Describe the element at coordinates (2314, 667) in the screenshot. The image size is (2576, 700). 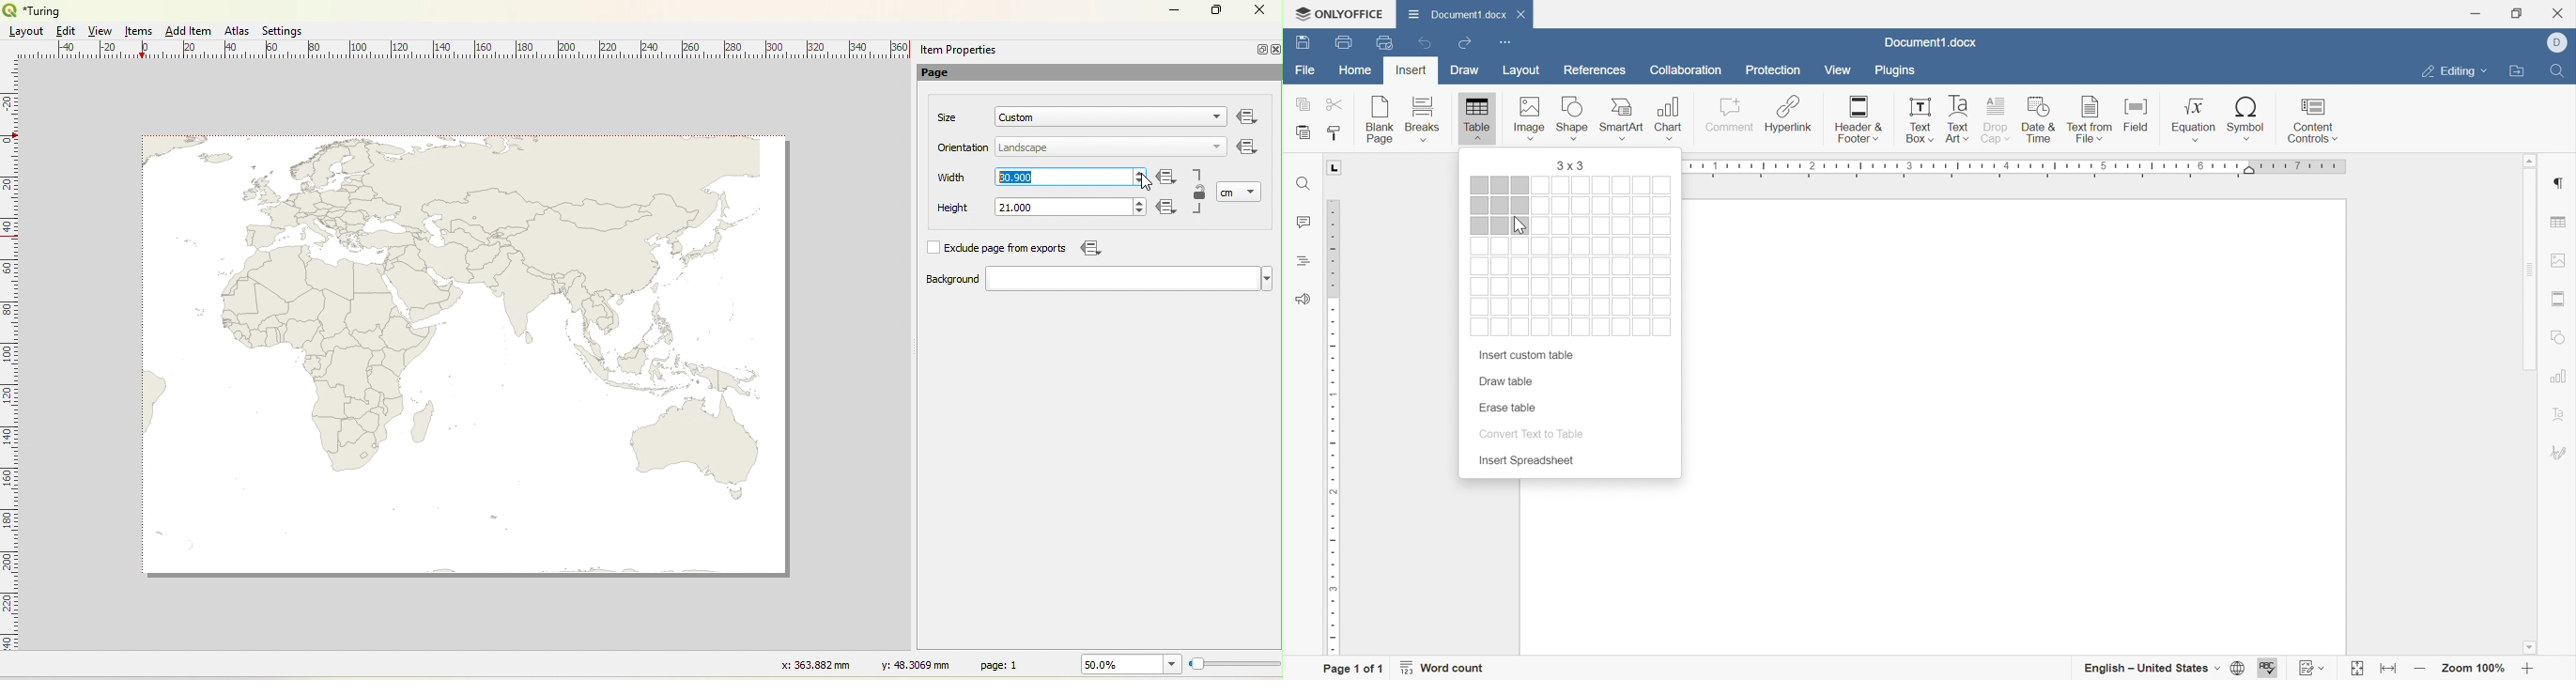
I see `Track changes` at that location.